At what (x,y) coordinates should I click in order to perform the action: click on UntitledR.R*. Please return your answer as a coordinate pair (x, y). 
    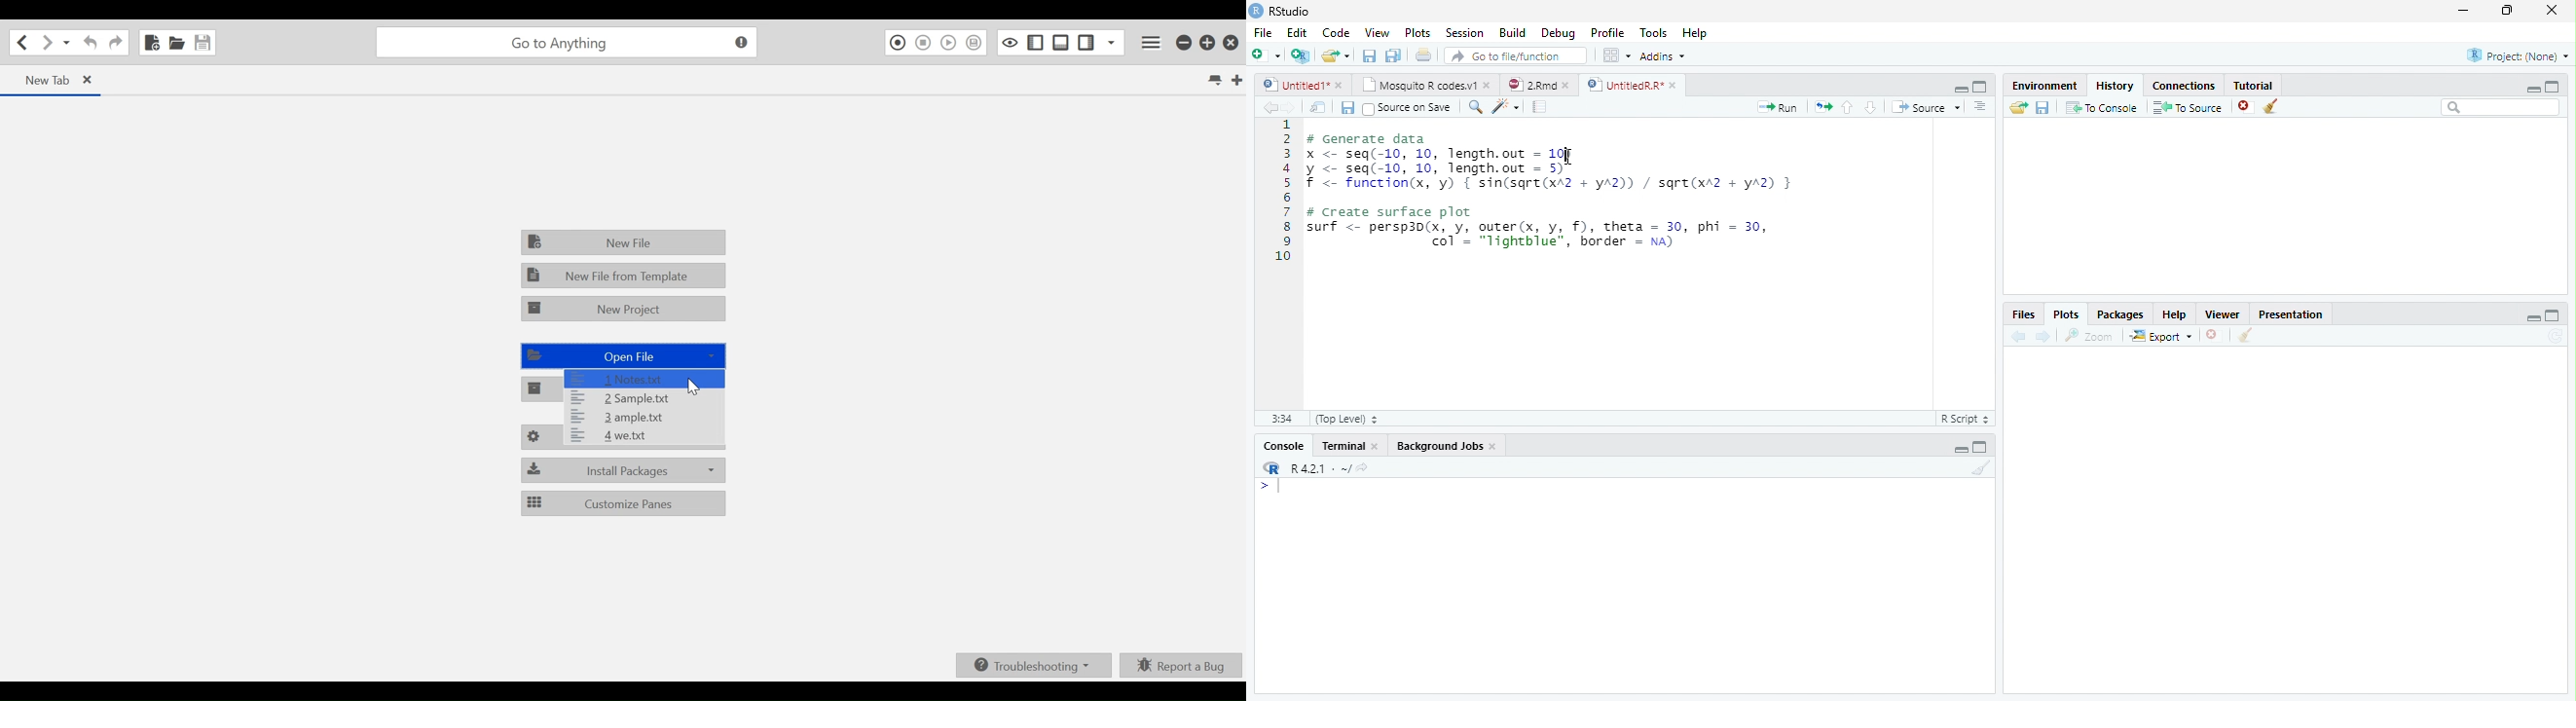
    Looking at the image, I should click on (1623, 85).